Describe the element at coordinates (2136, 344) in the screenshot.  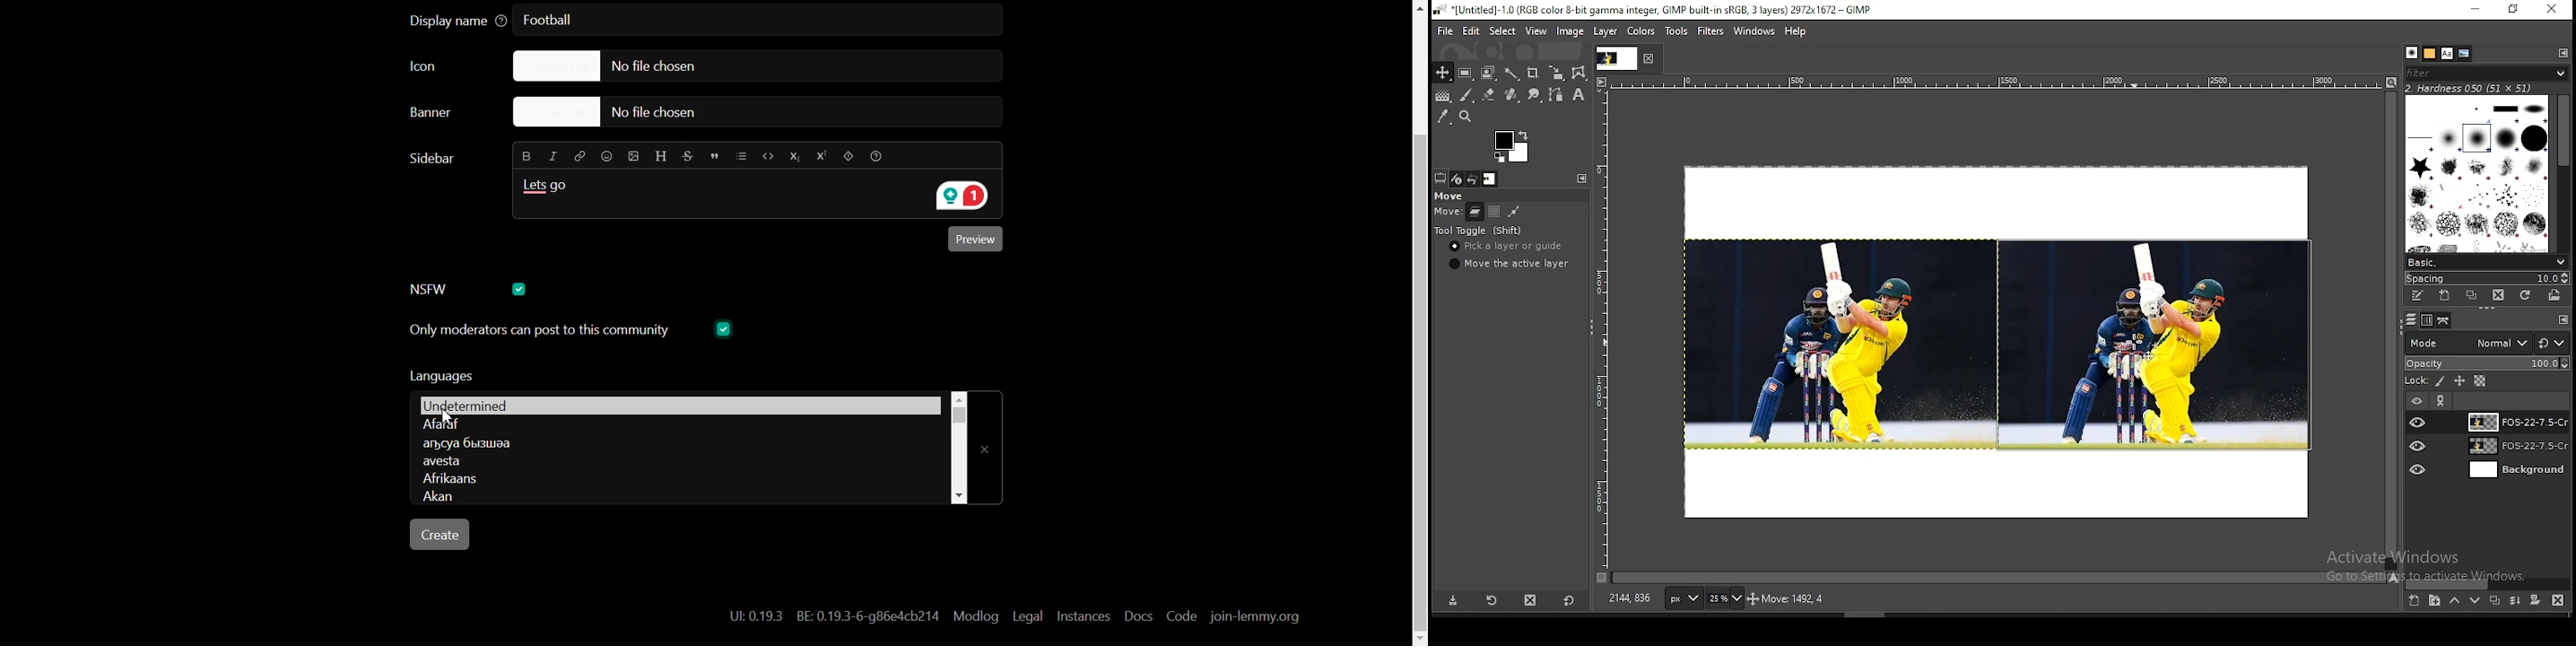
I see `cursor` at that location.